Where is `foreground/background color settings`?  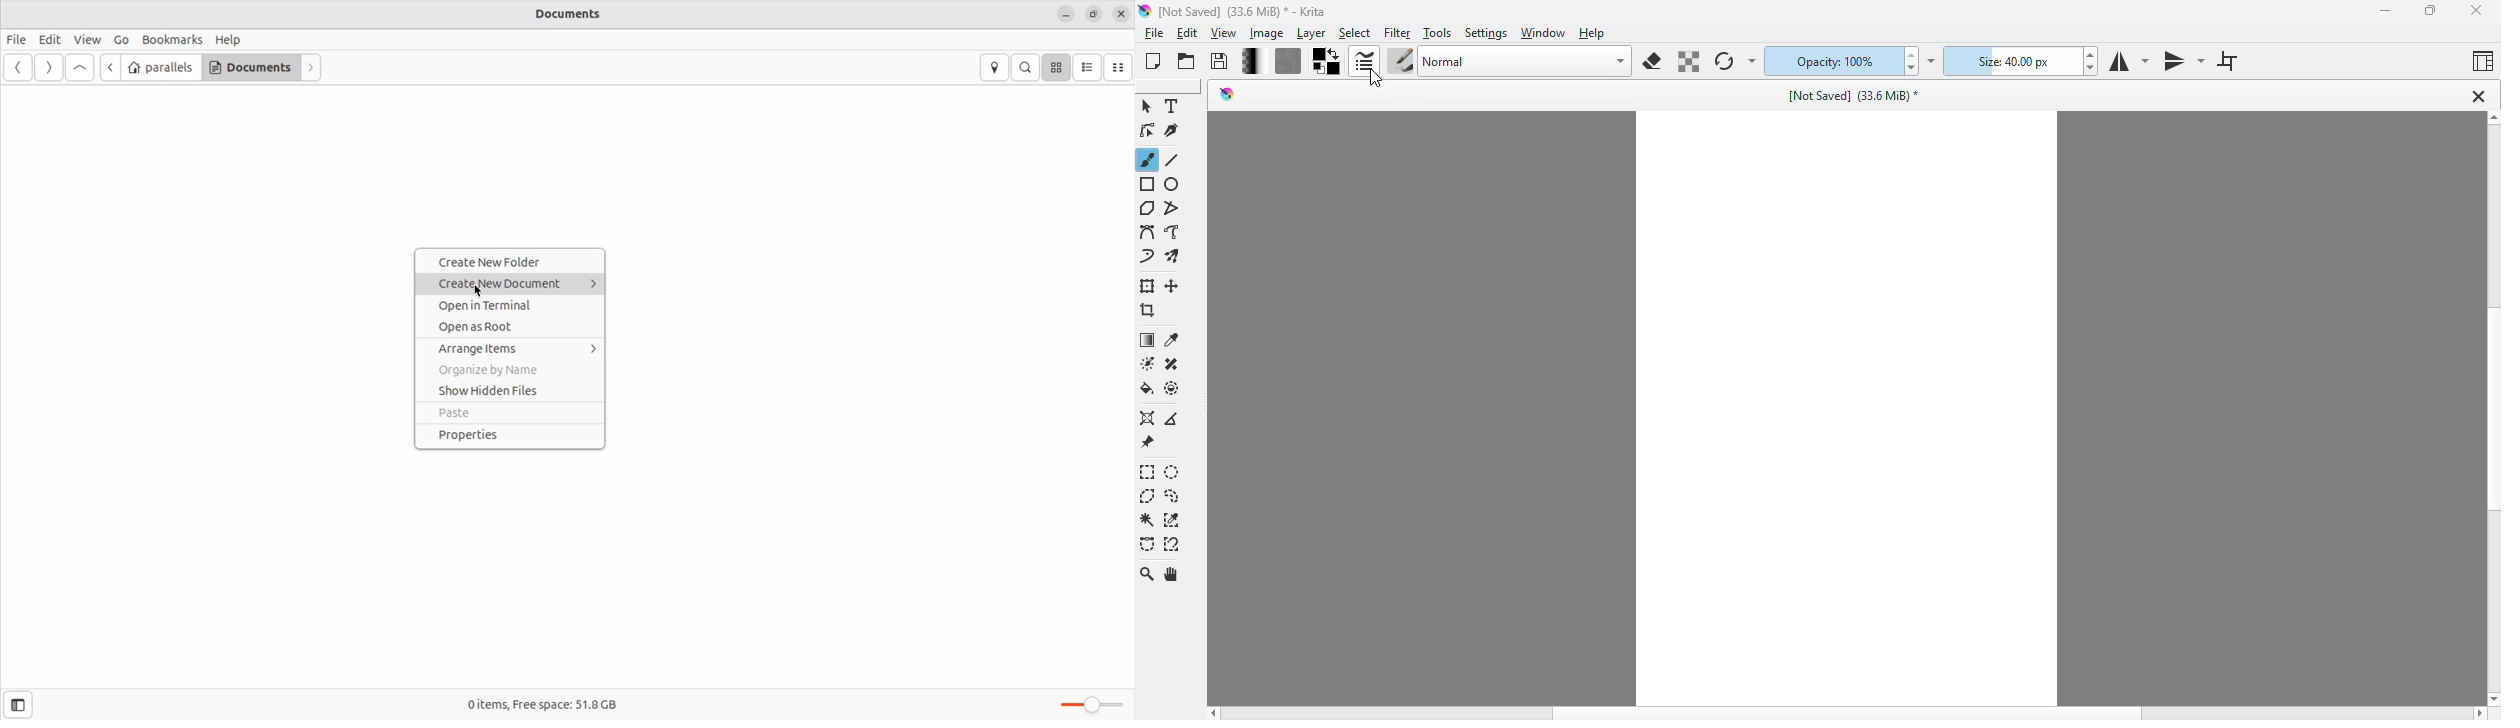
foreground/background color settings is located at coordinates (1327, 62).